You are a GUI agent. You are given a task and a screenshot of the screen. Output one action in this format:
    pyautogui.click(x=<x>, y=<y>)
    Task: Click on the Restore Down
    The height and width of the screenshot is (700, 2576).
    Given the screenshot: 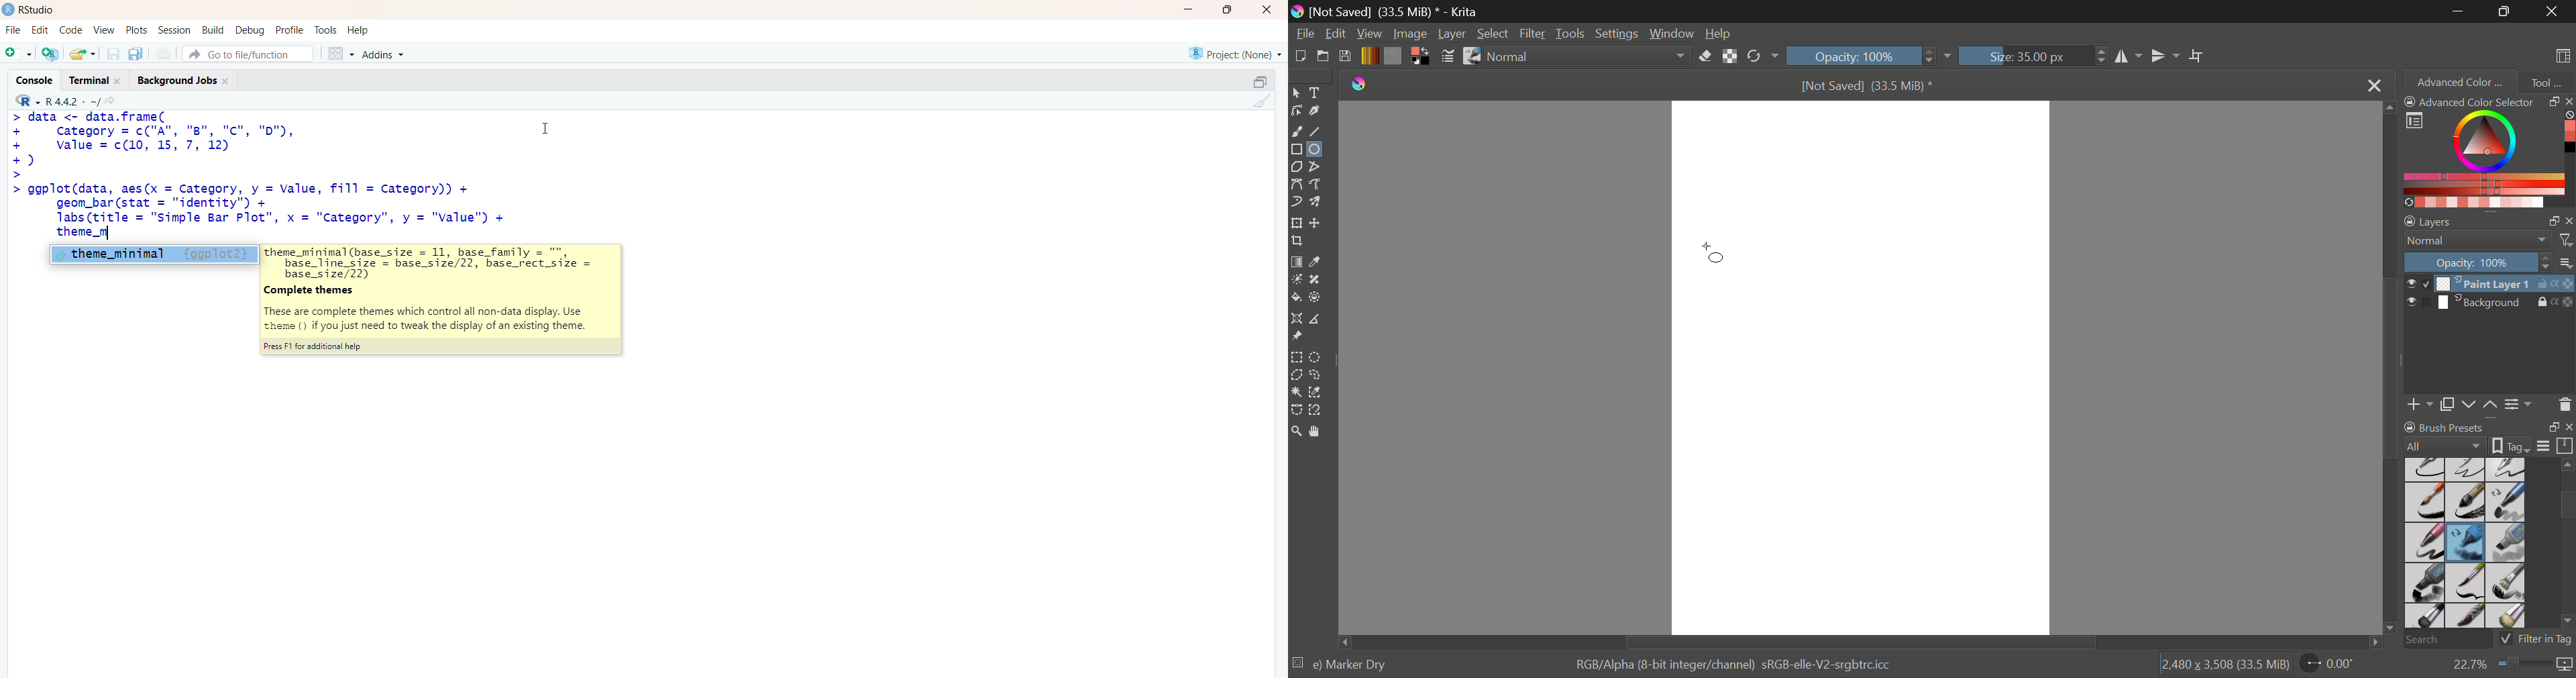 What is the action you would take?
    pyautogui.click(x=2461, y=11)
    